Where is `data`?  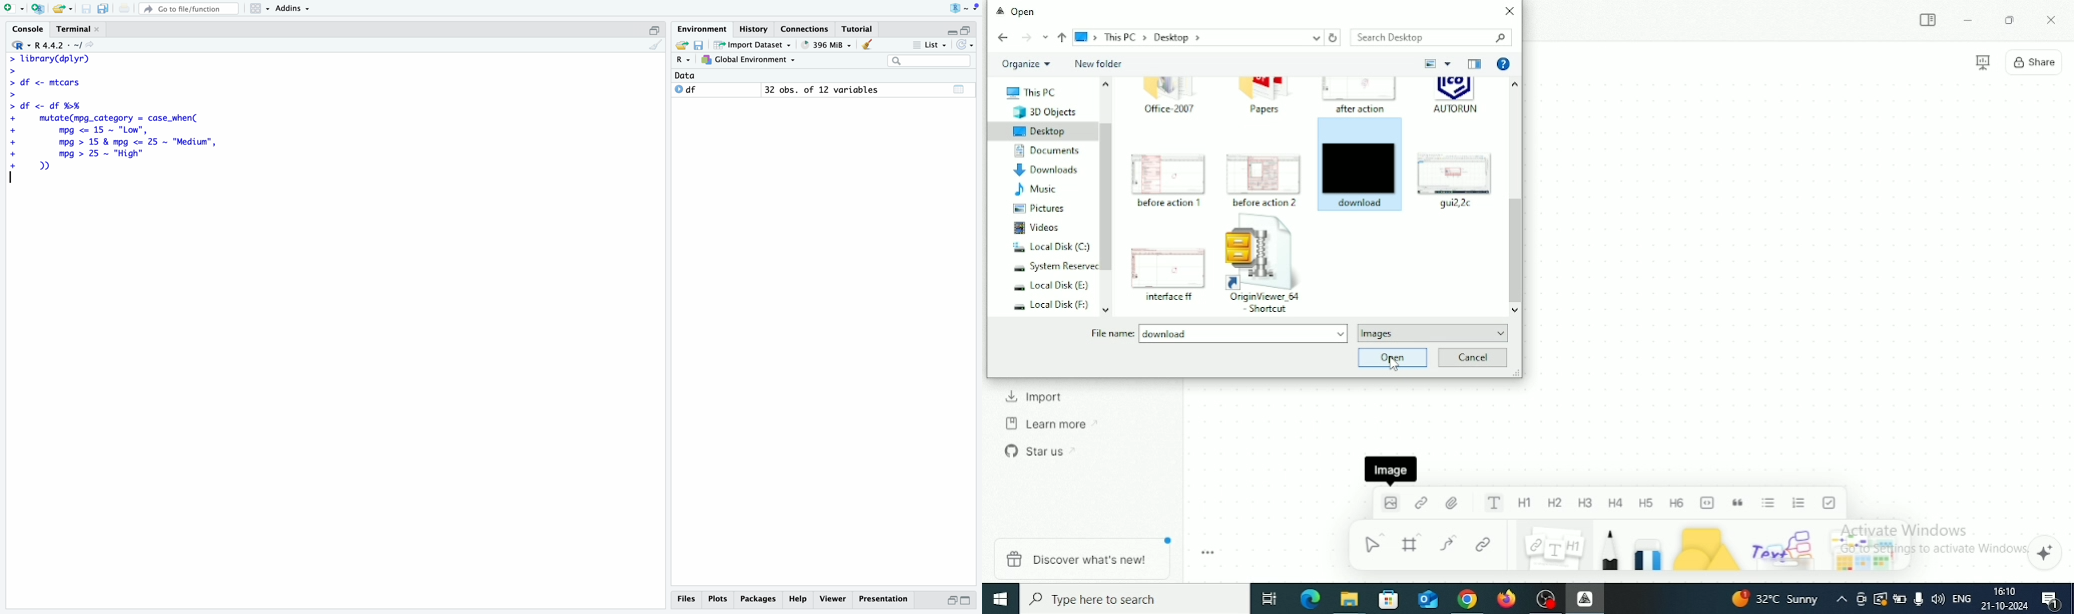 data is located at coordinates (685, 75).